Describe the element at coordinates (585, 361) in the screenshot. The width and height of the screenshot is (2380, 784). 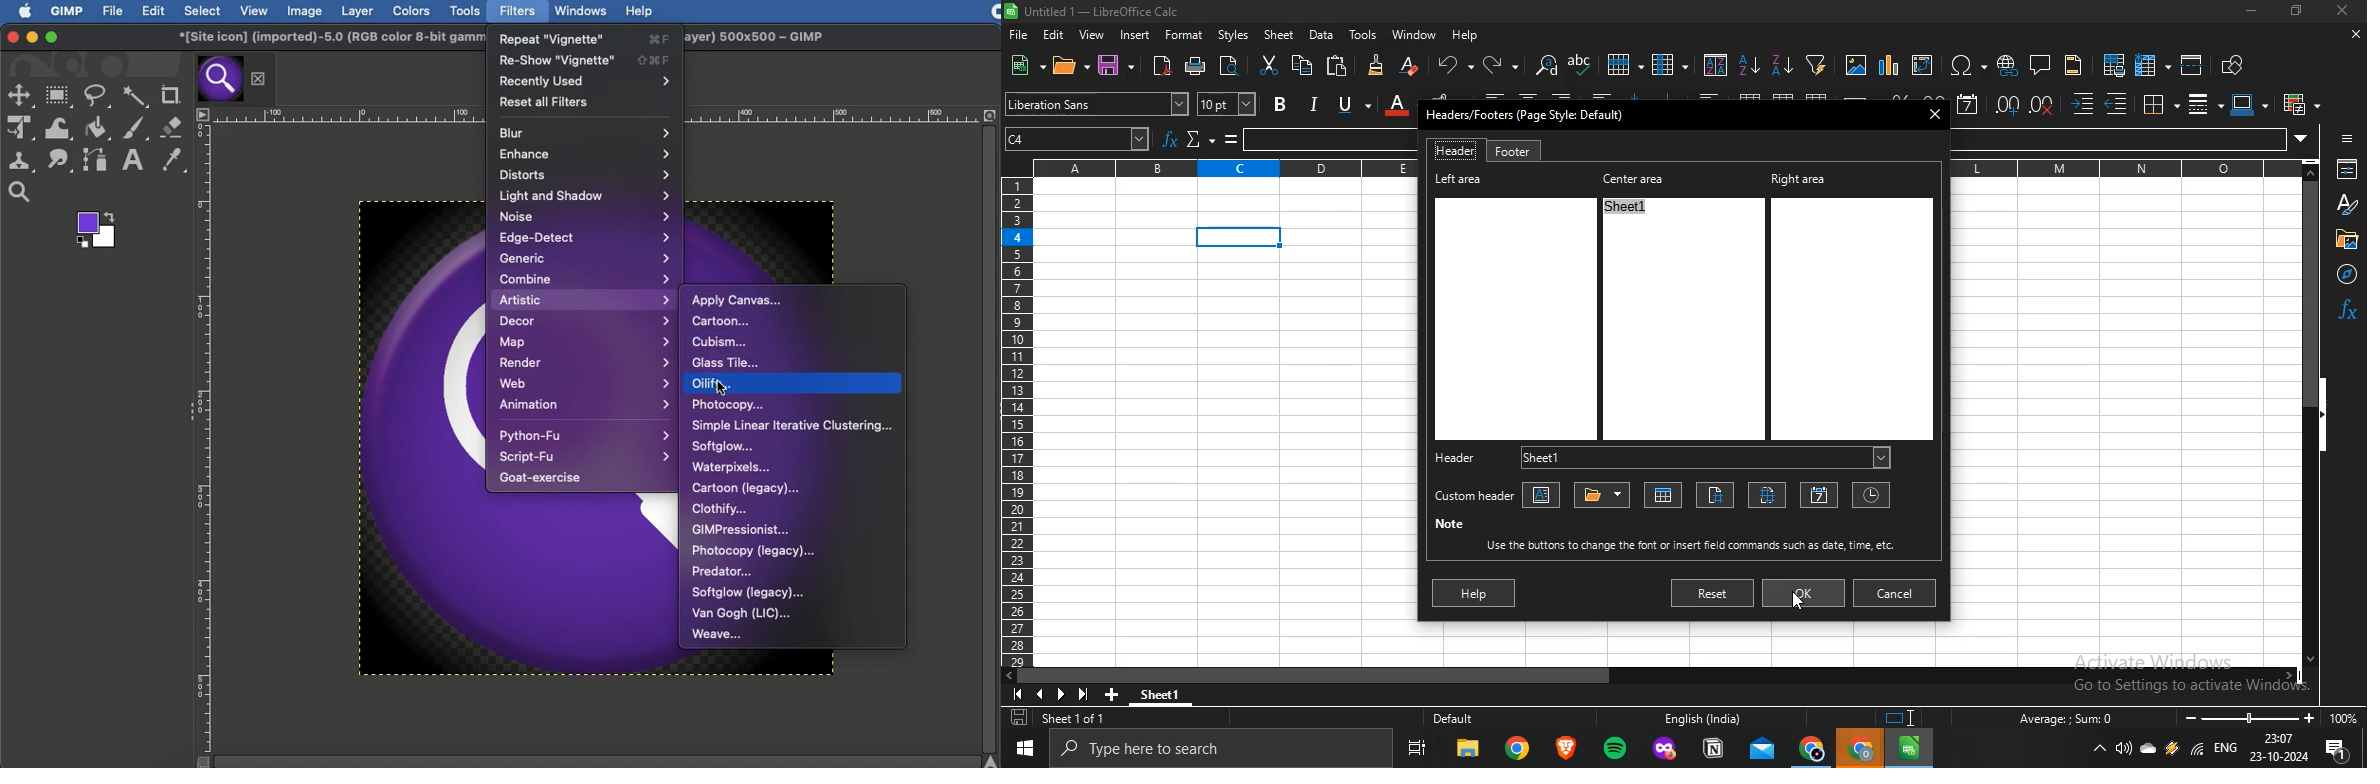
I see `Render` at that location.